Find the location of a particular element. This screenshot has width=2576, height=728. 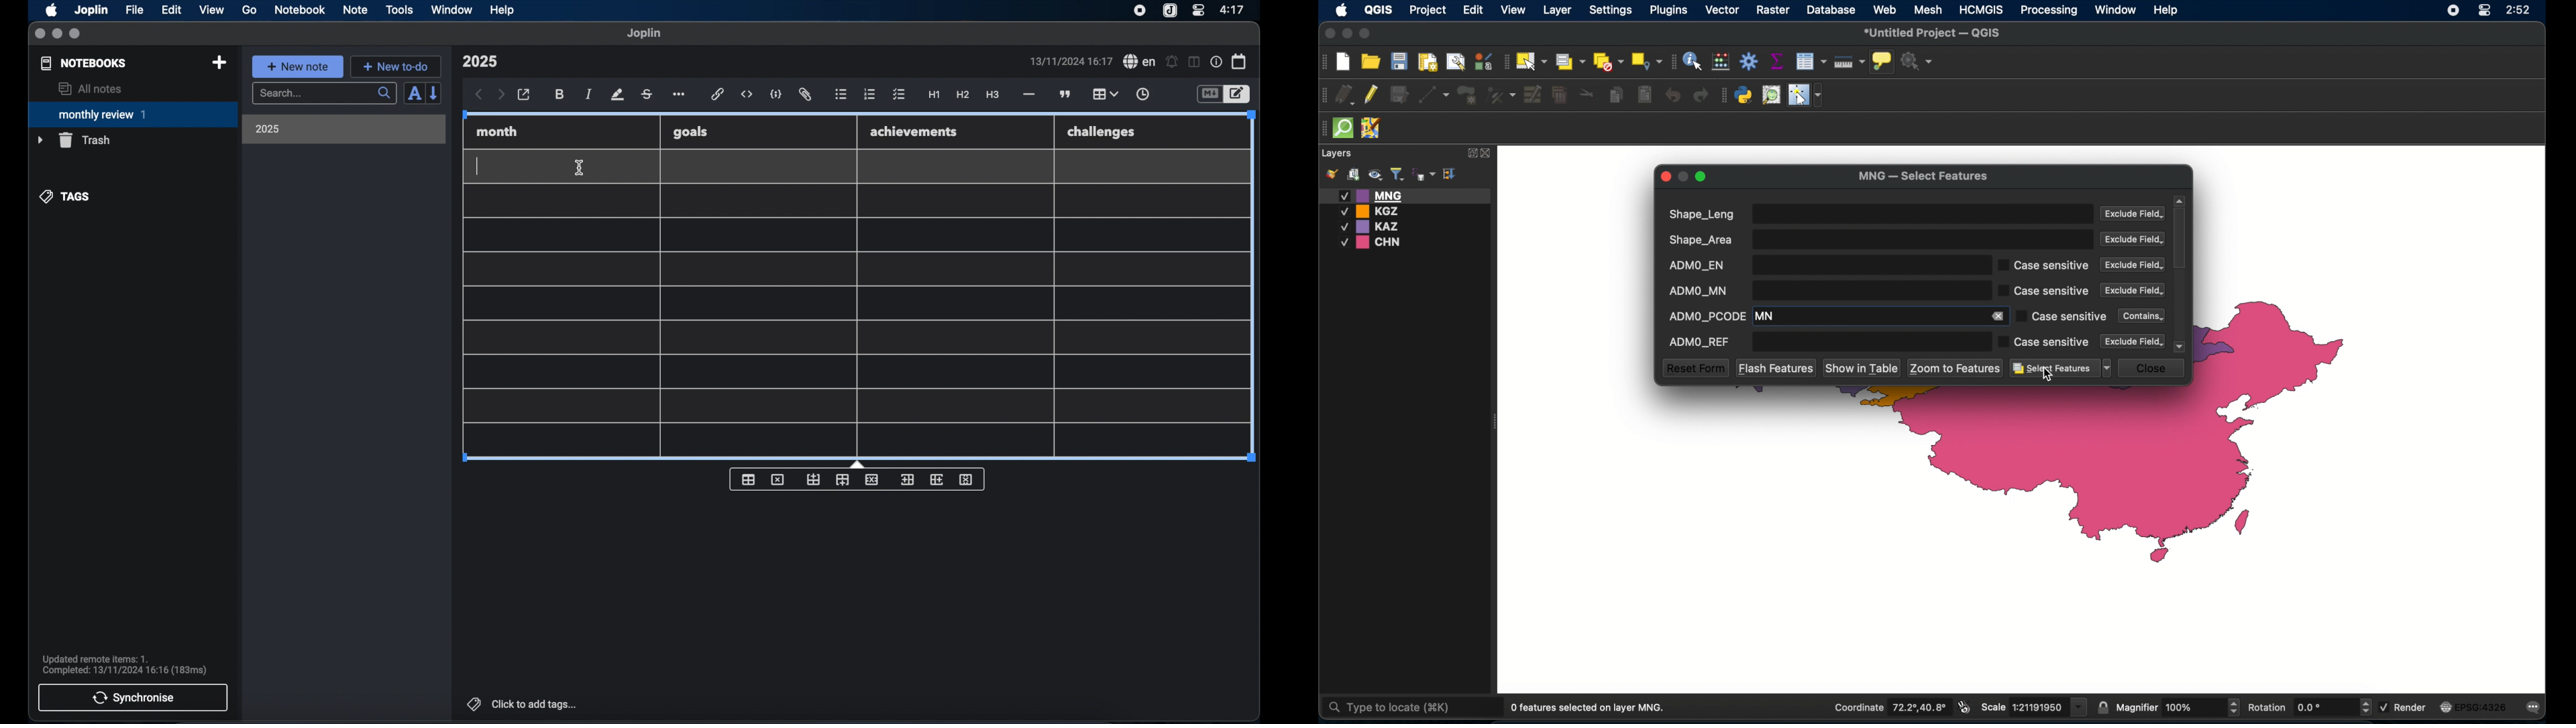

select features is located at coordinates (2061, 369).